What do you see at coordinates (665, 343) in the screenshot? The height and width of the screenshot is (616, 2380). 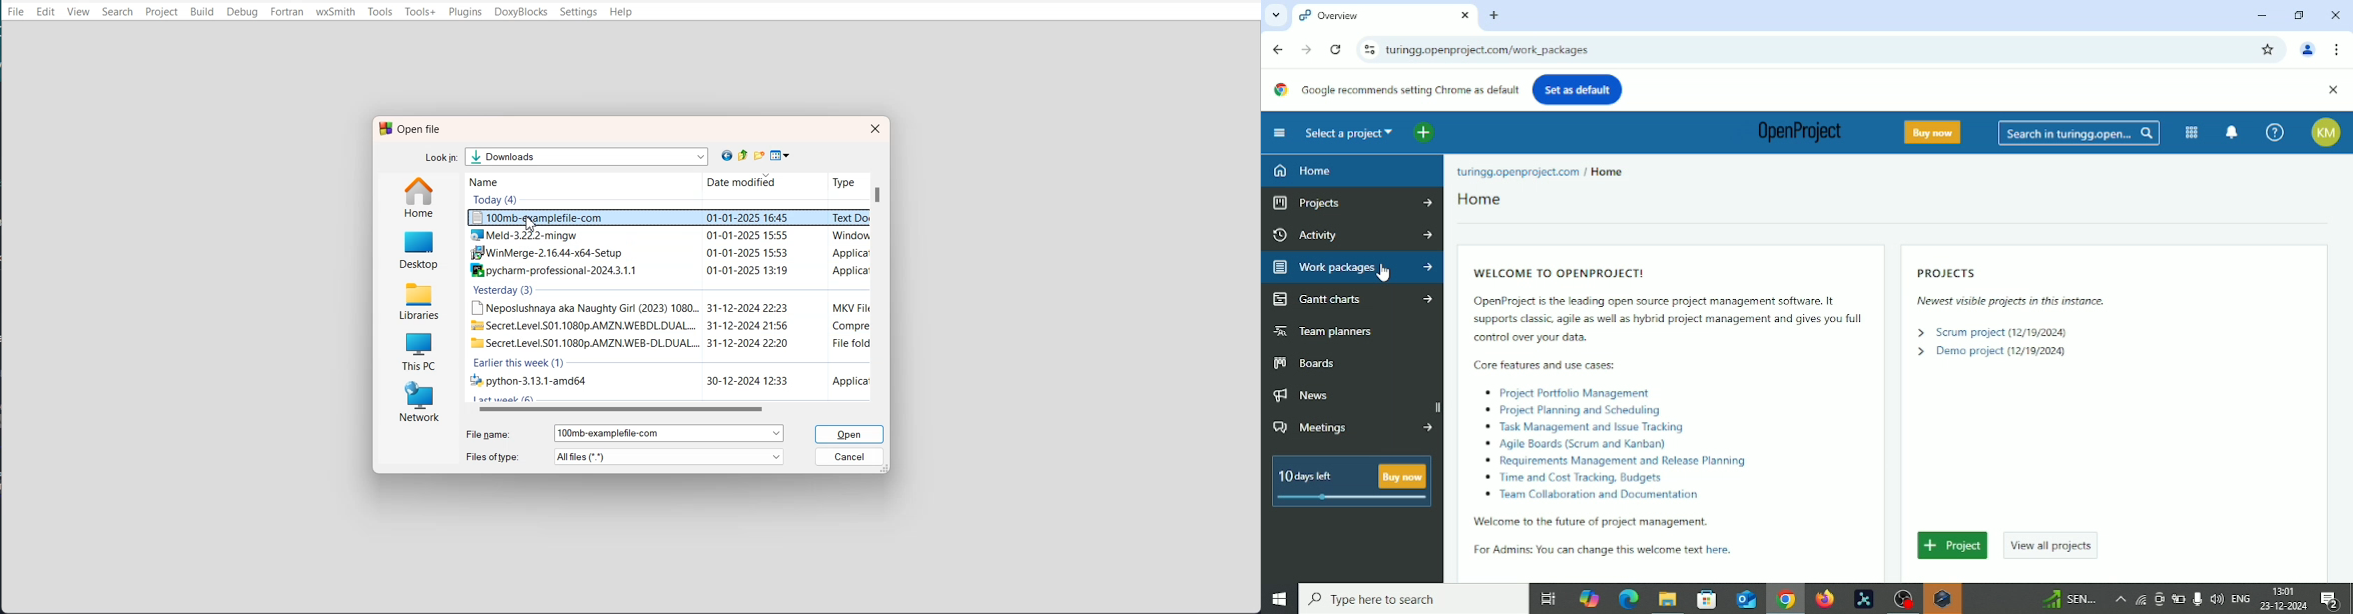 I see `secretLevel season 1` at bounding box center [665, 343].